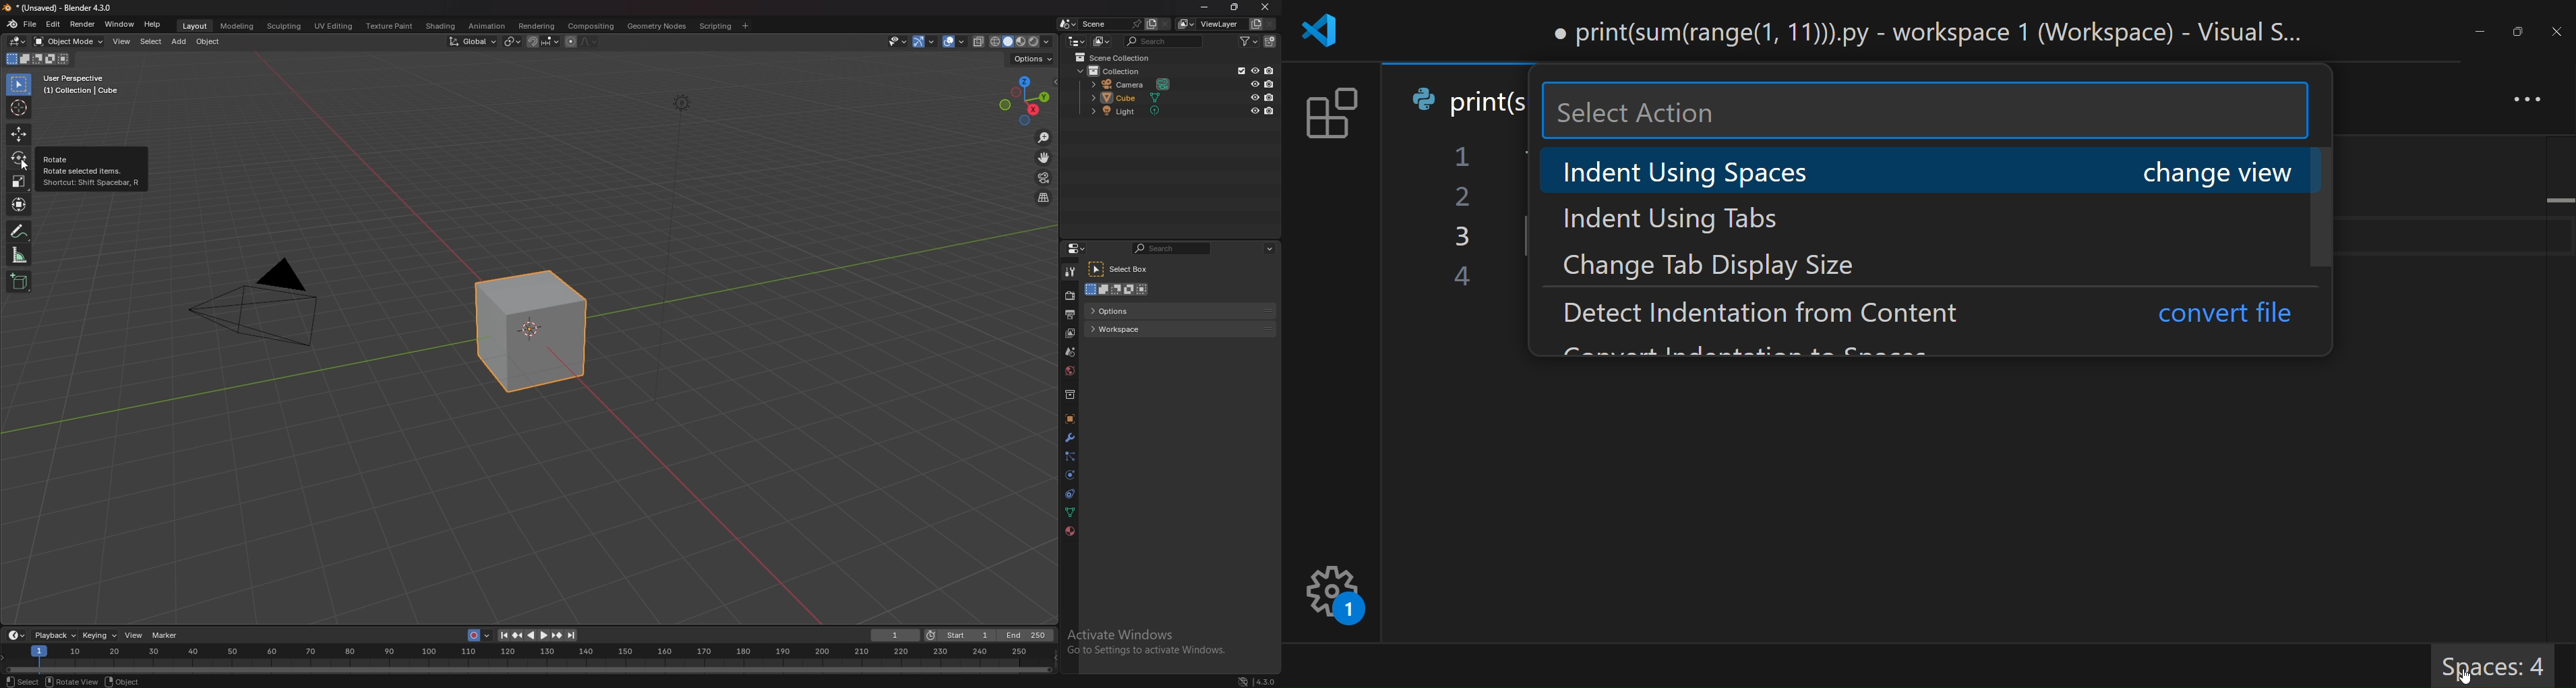 This screenshot has height=700, width=2576. What do you see at coordinates (440, 25) in the screenshot?
I see `shading` at bounding box center [440, 25].